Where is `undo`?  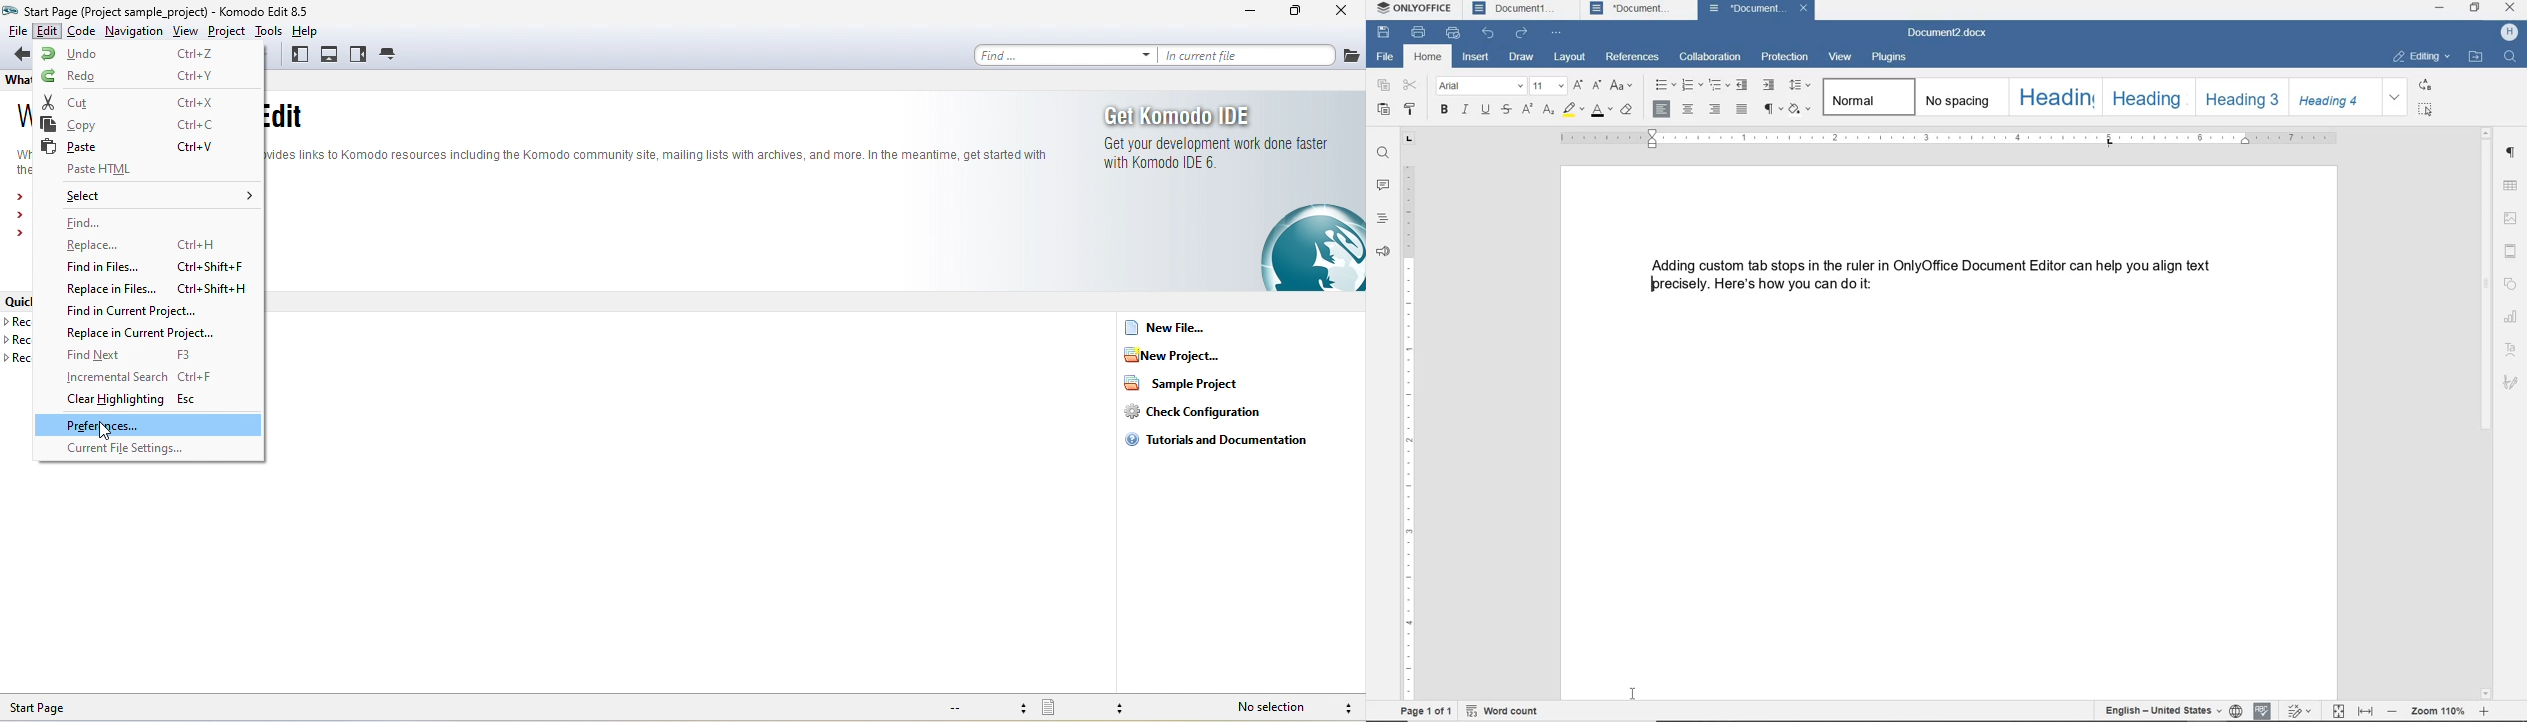 undo is located at coordinates (146, 54).